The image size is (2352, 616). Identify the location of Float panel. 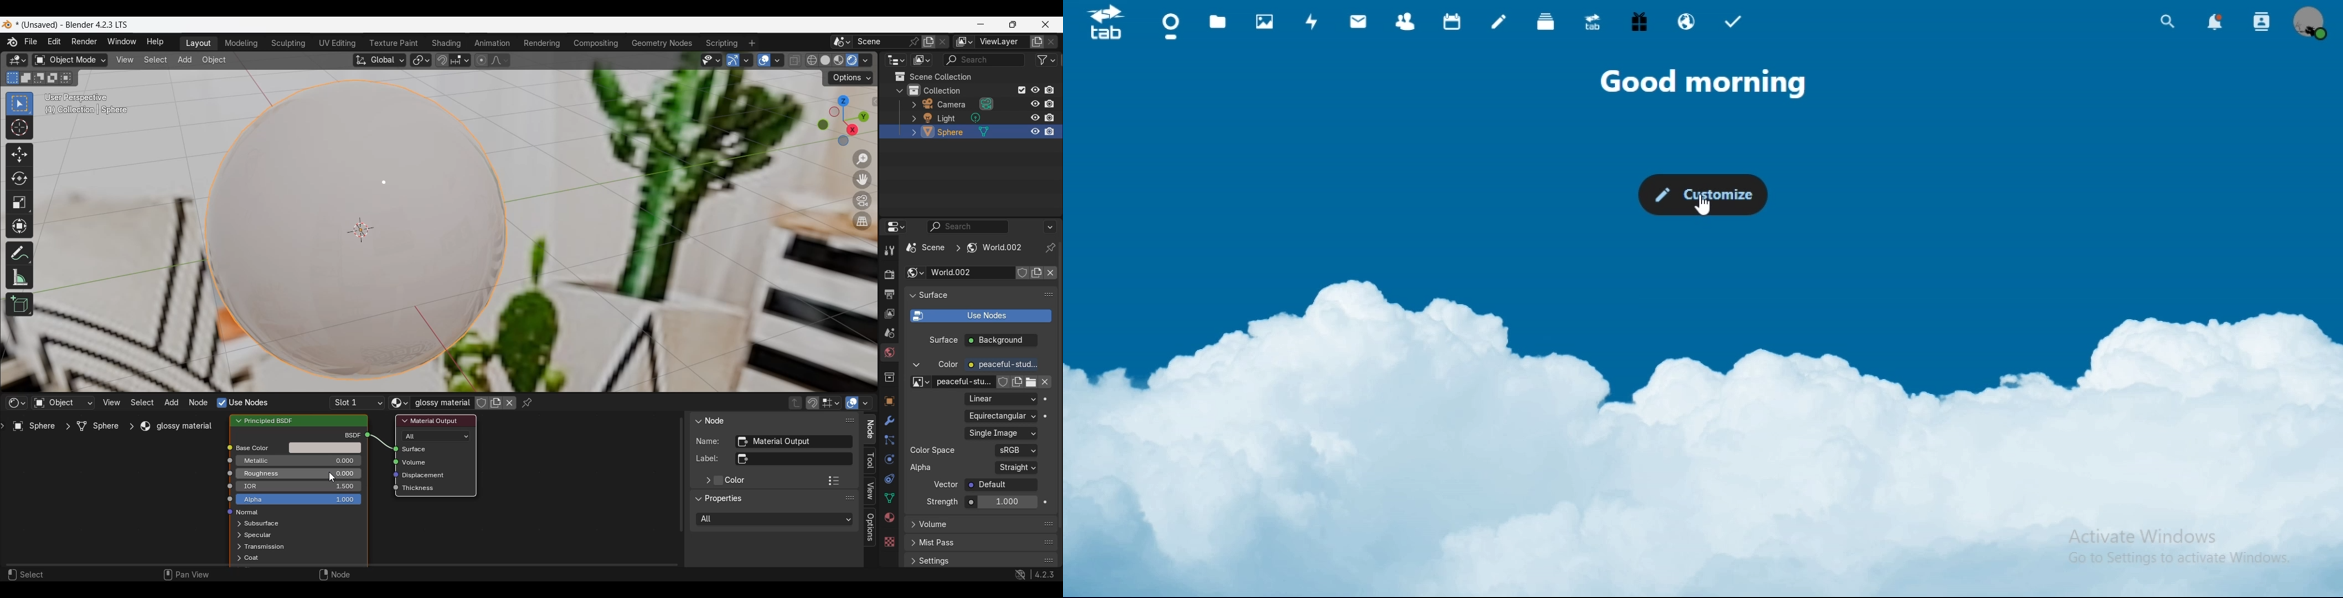
(850, 420).